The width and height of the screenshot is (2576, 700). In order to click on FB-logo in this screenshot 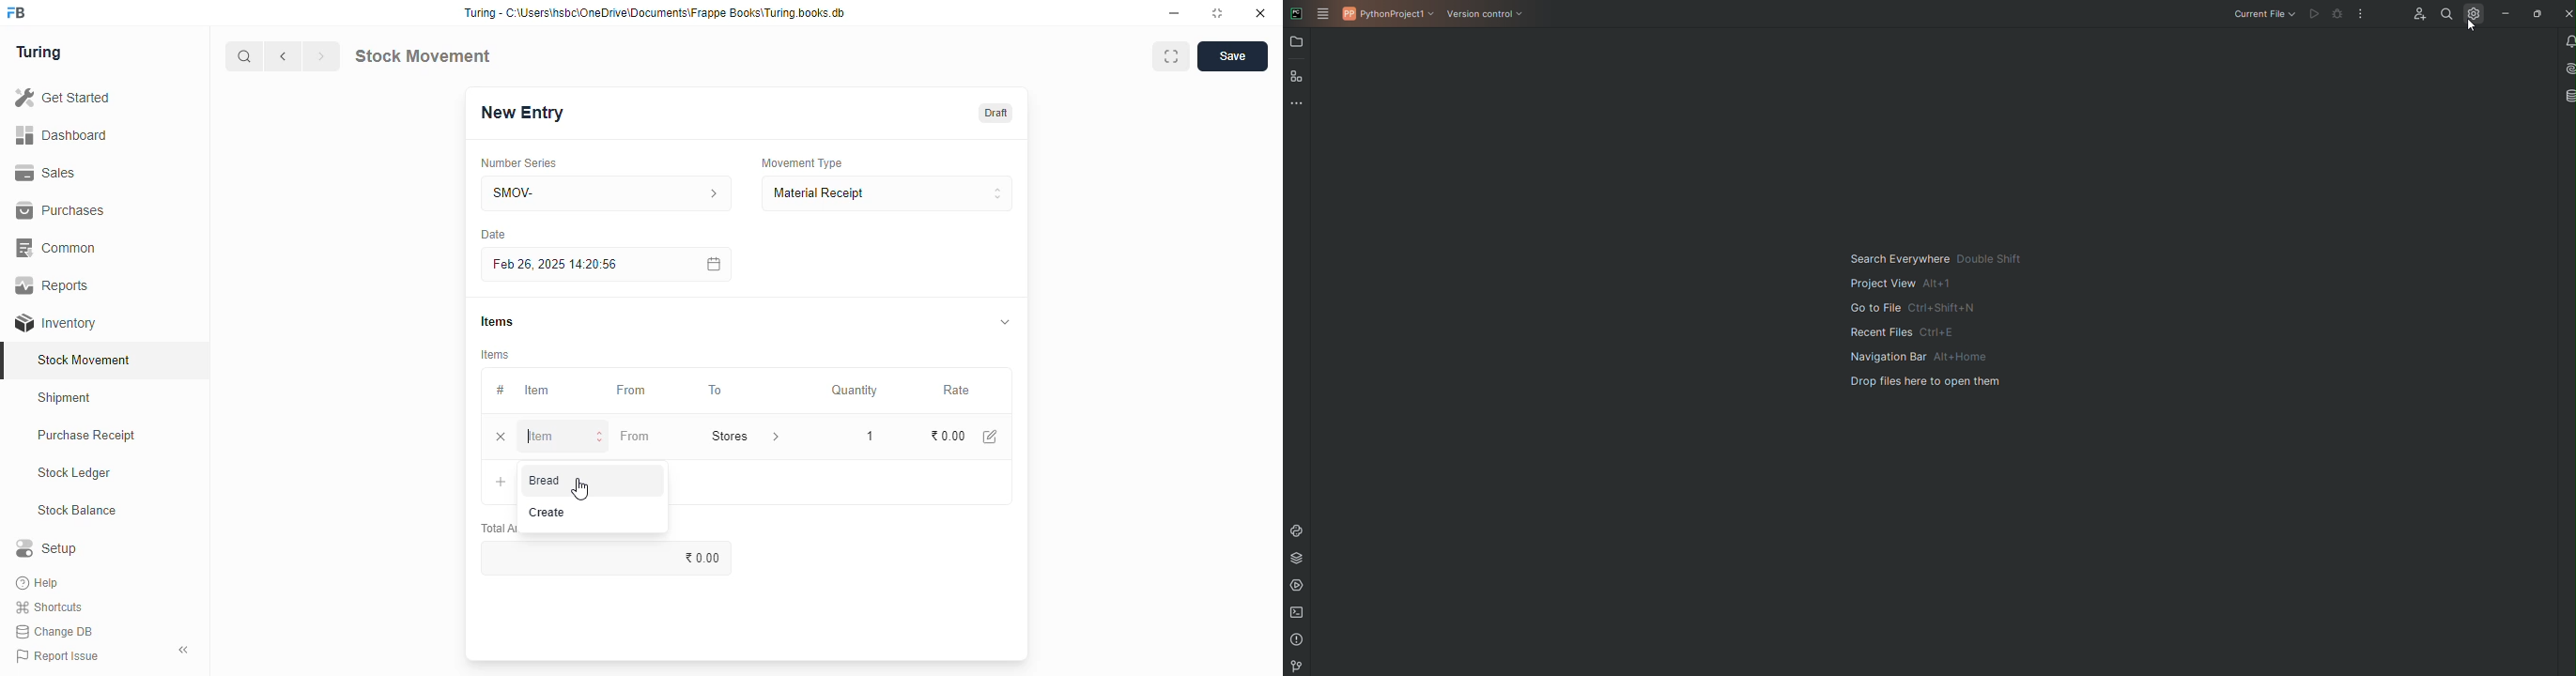, I will do `click(16, 12)`.